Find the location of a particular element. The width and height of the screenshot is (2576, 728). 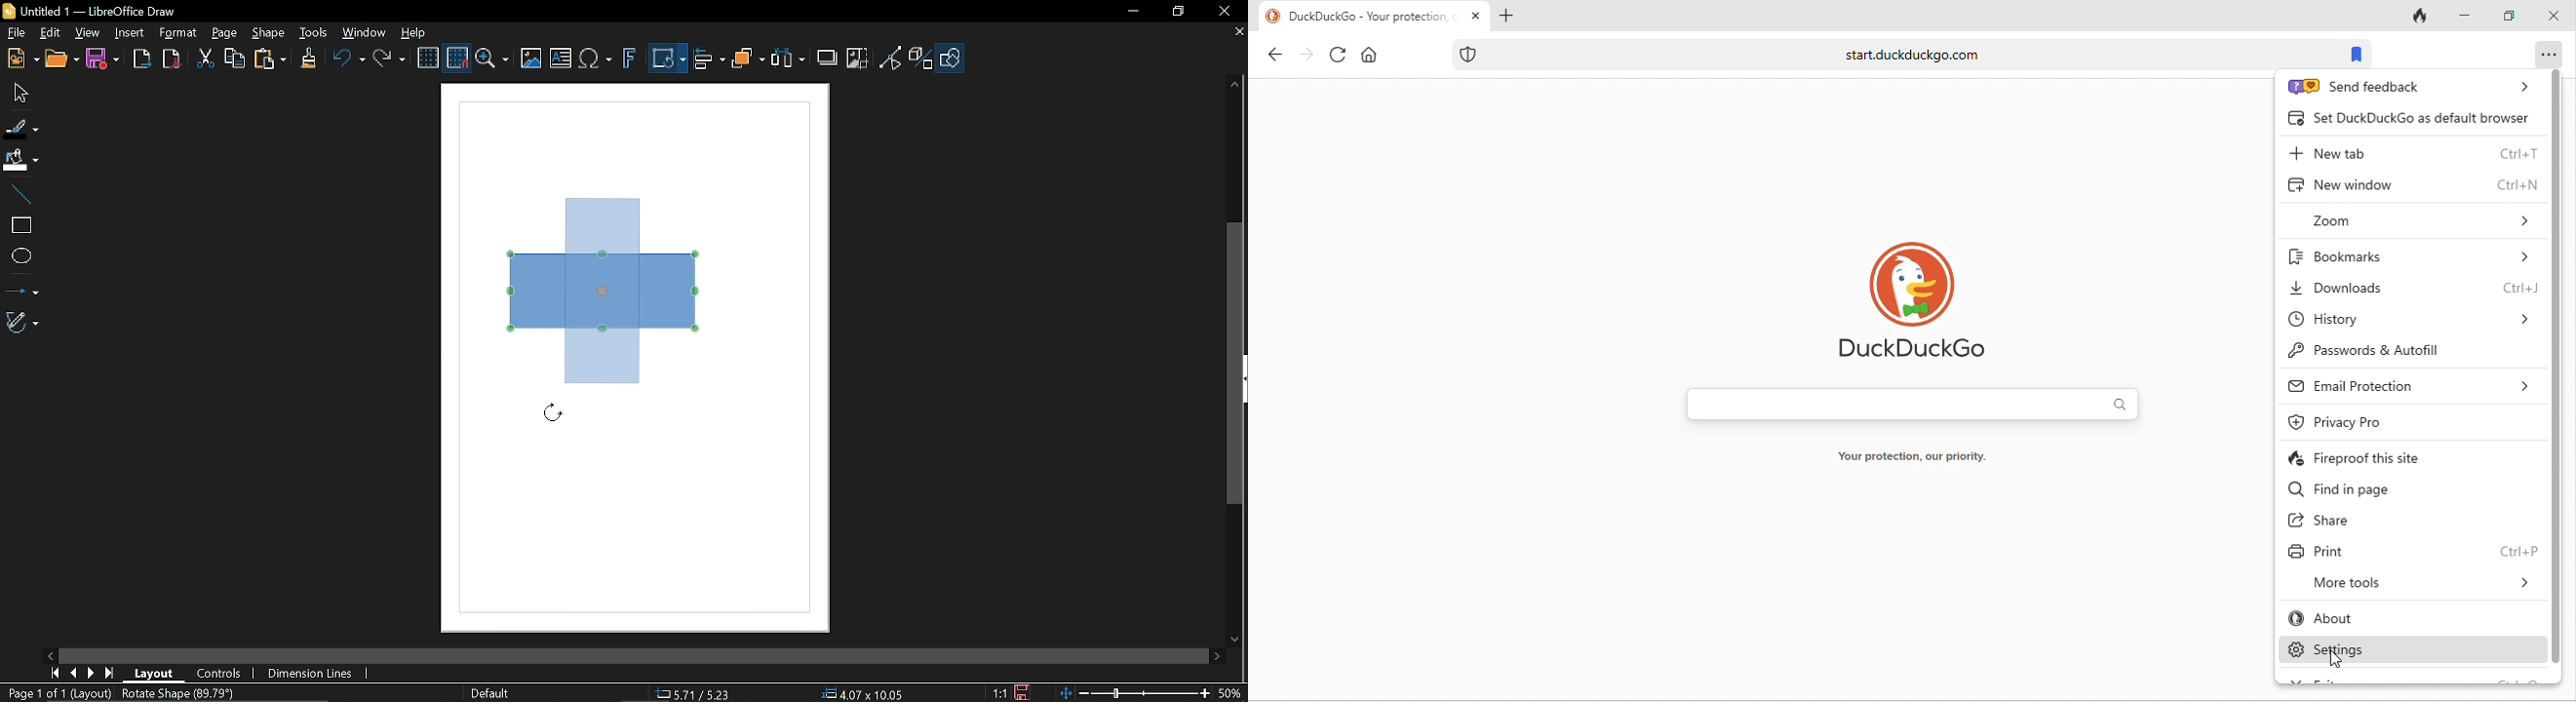

Minimize is located at coordinates (1130, 12).